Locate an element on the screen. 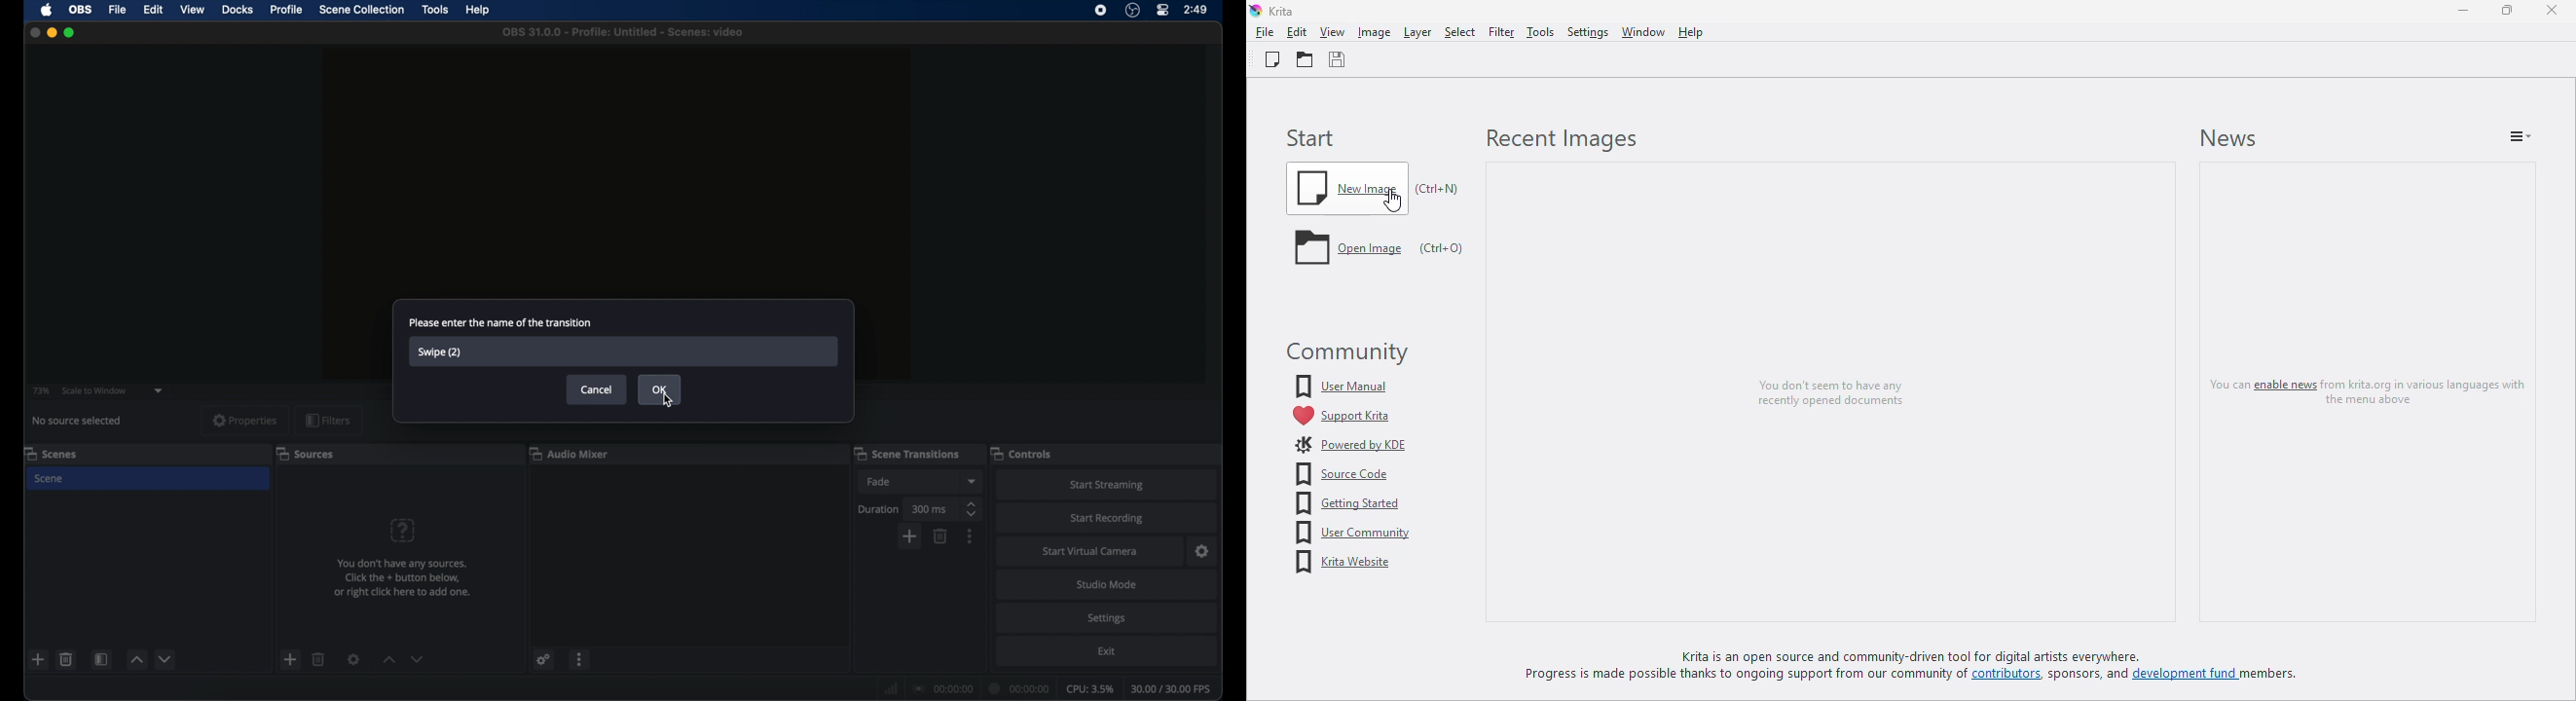 Image resolution: width=2576 pixels, height=728 pixels. decrement  is located at coordinates (166, 659).